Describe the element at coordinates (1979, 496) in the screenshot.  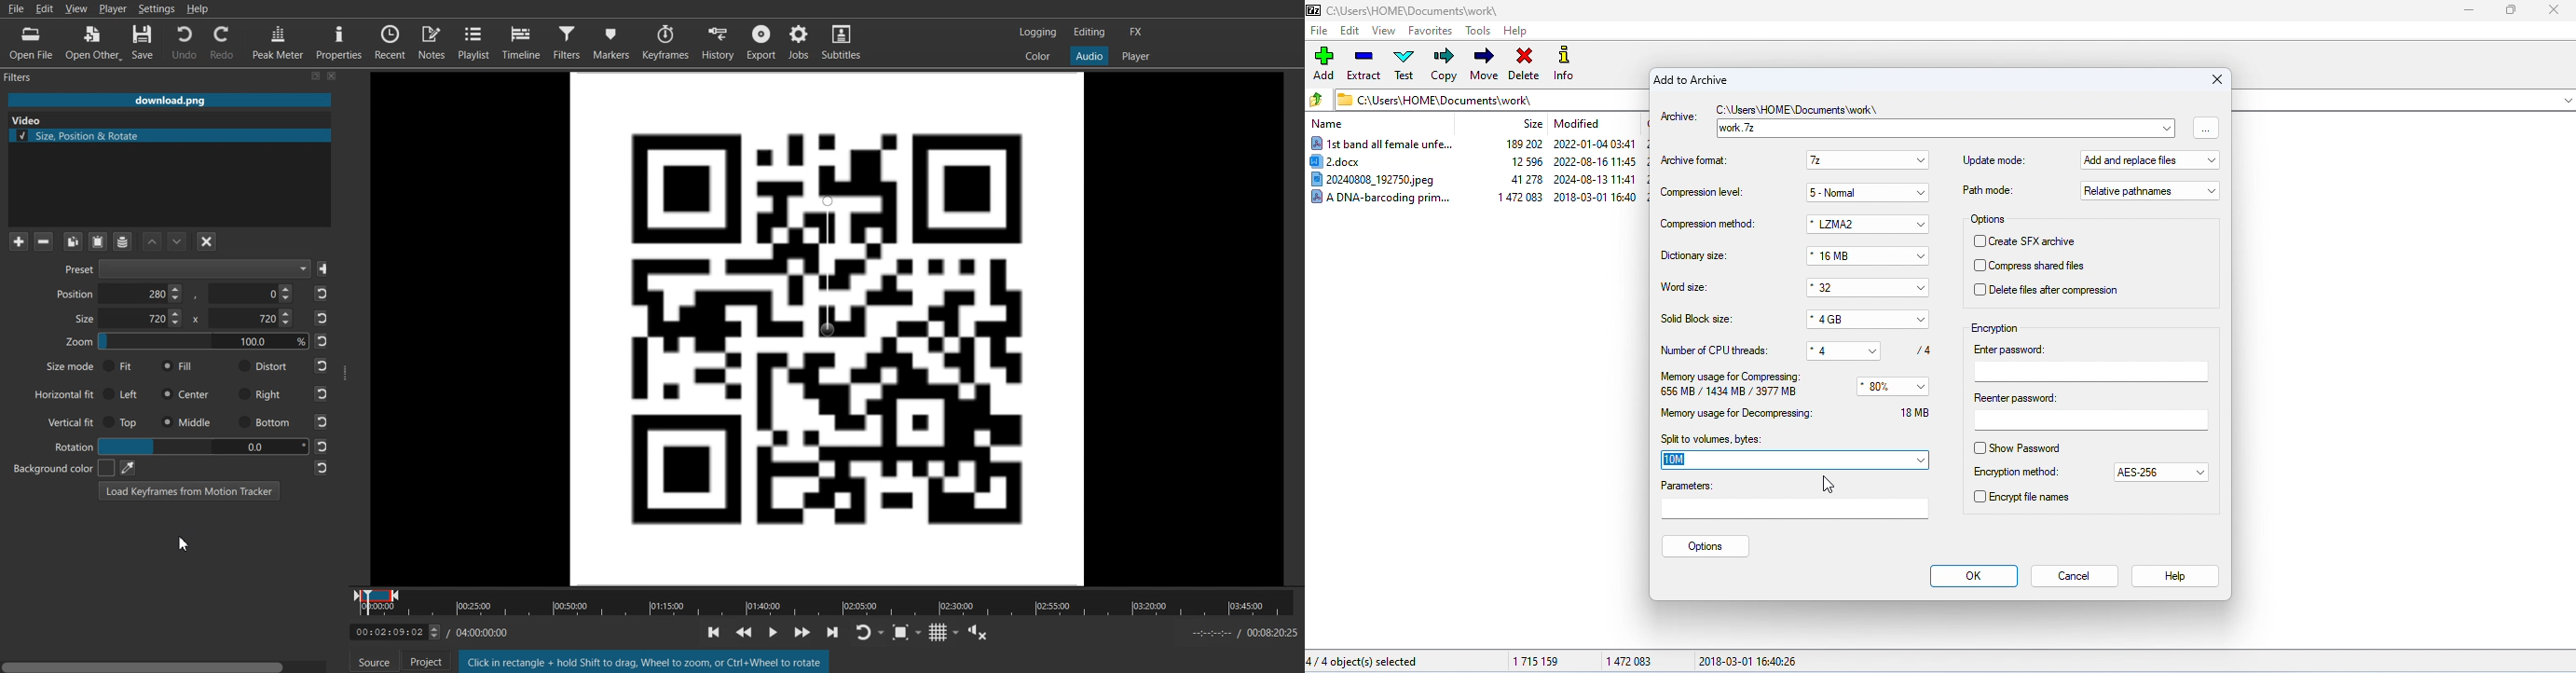
I see `check box` at that location.